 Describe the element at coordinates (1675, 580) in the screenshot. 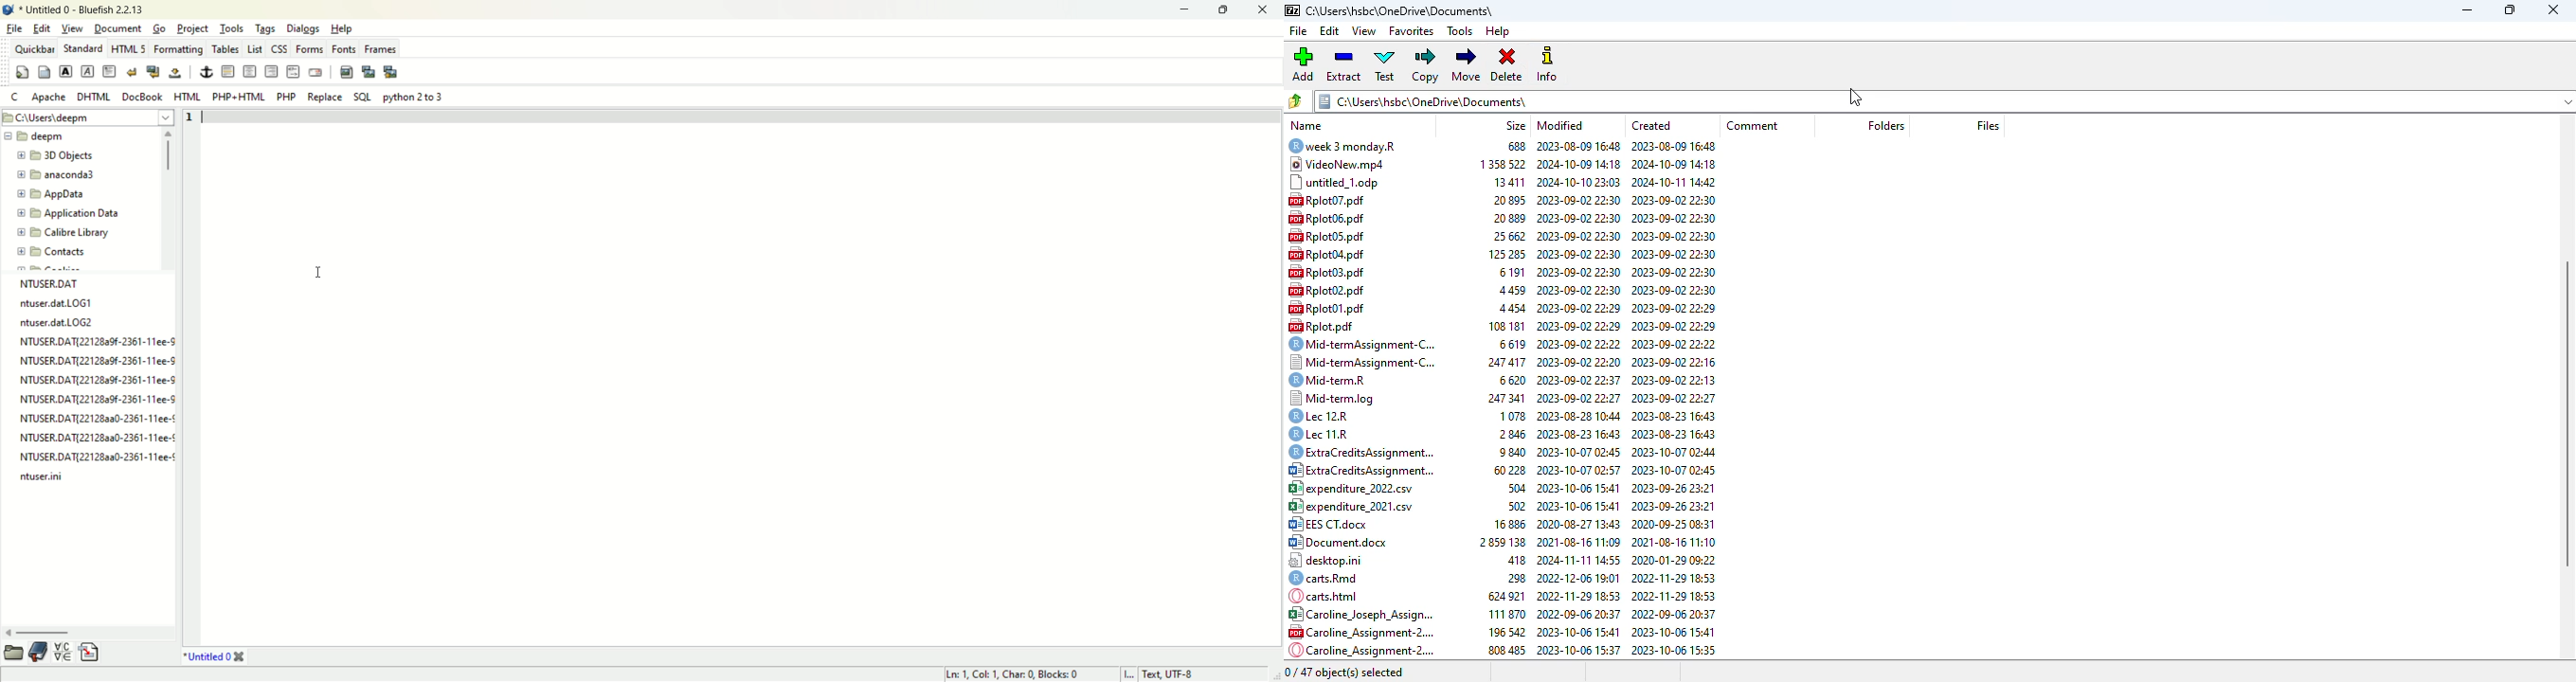

I see `2022-11-29 18:53` at that location.